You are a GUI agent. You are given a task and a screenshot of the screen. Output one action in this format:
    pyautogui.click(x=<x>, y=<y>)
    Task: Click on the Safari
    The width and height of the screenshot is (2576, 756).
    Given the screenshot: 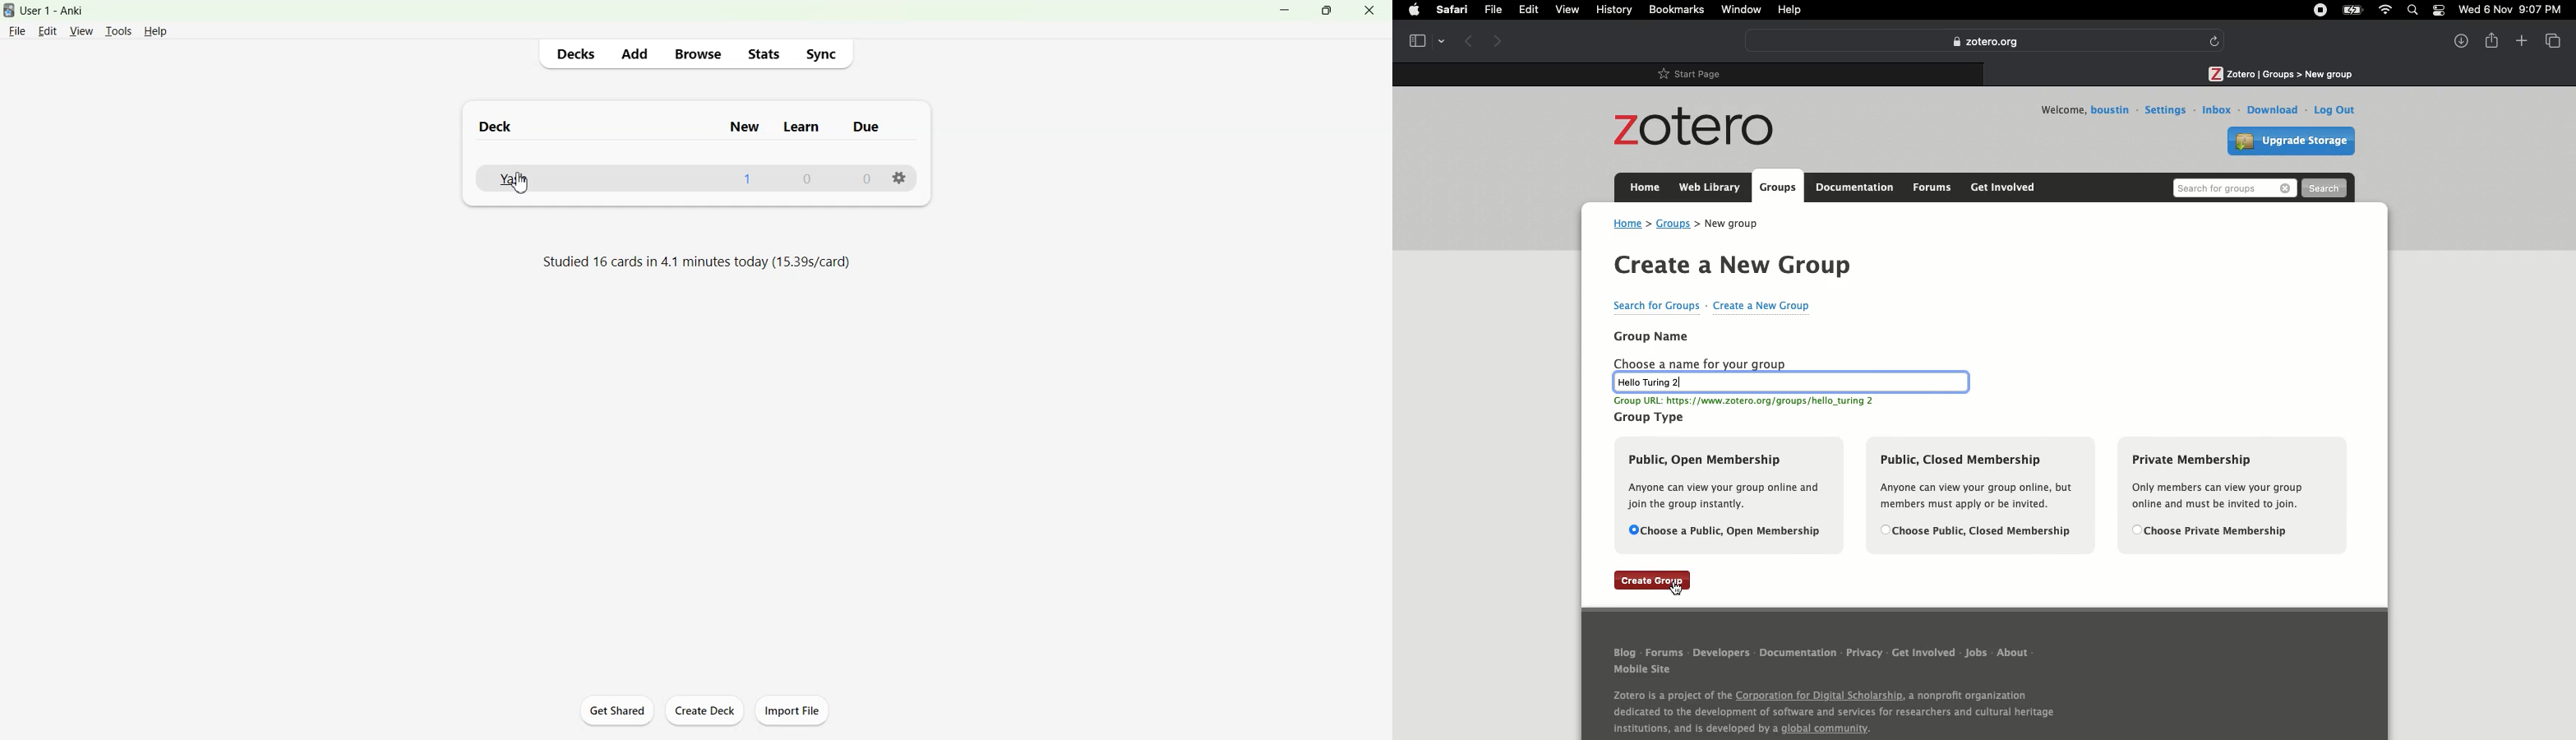 What is the action you would take?
    pyautogui.click(x=1454, y=10)
    